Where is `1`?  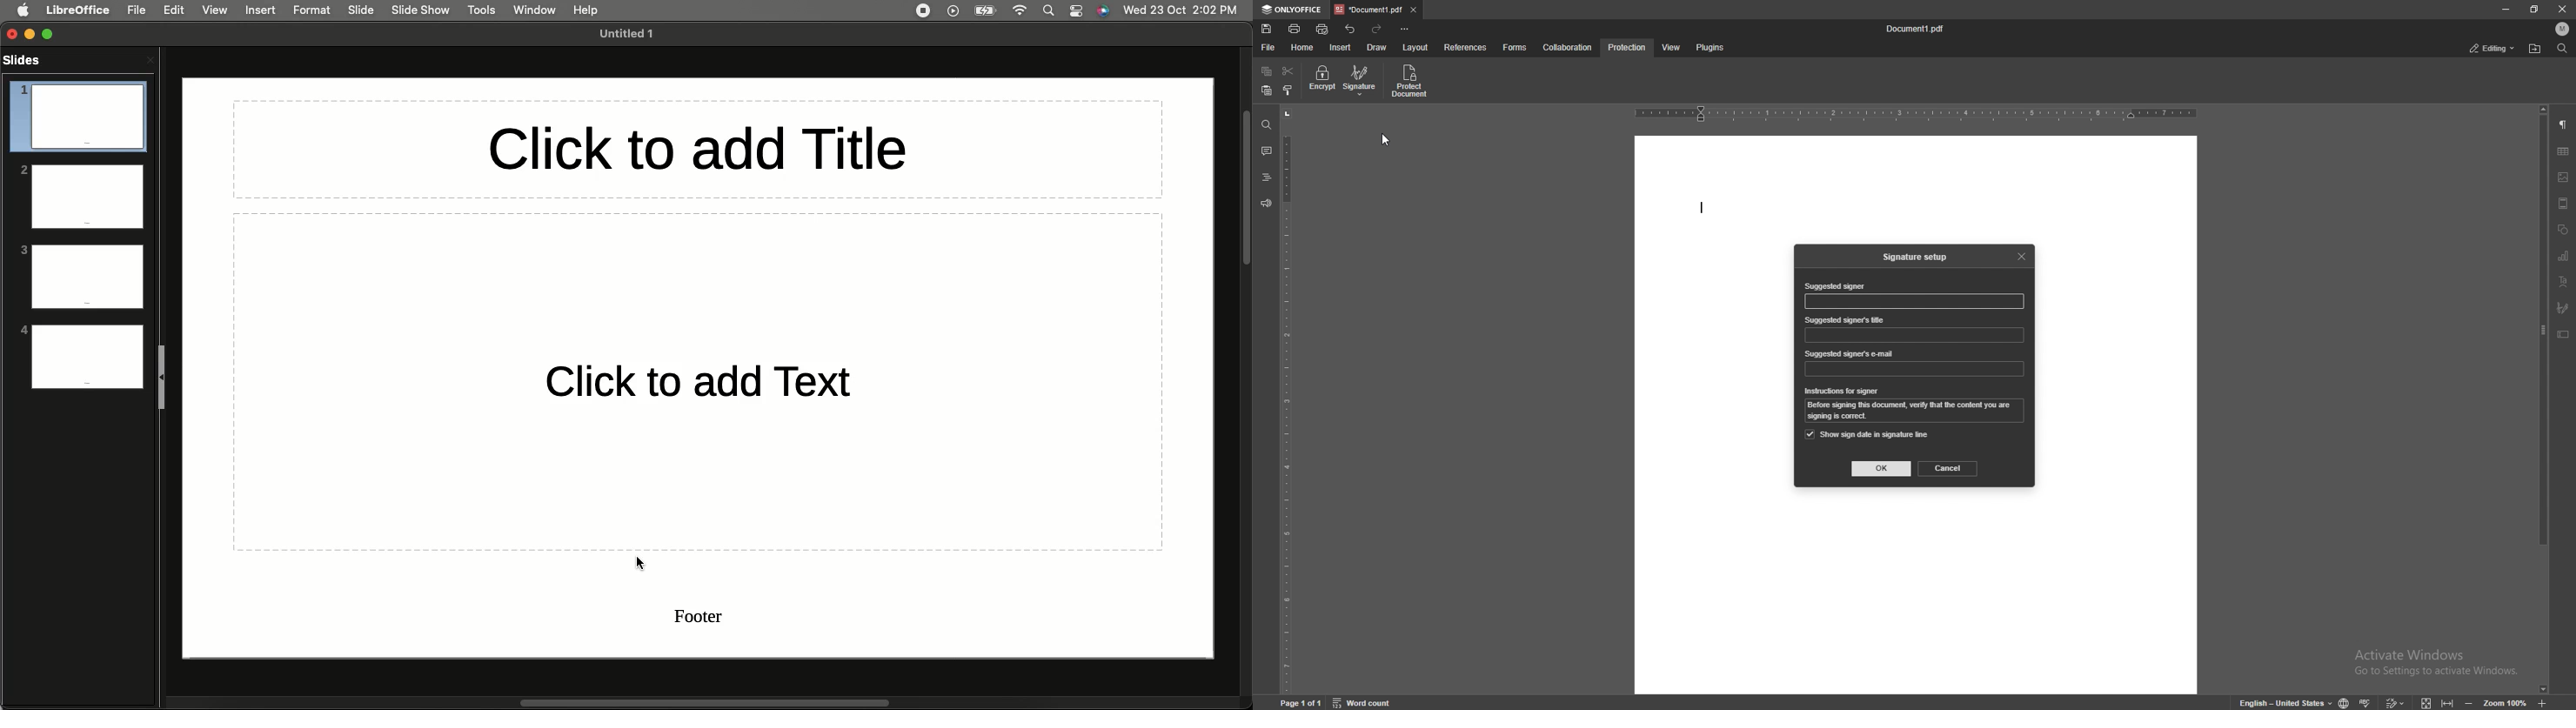
1 is located at coordinates (77, 105).